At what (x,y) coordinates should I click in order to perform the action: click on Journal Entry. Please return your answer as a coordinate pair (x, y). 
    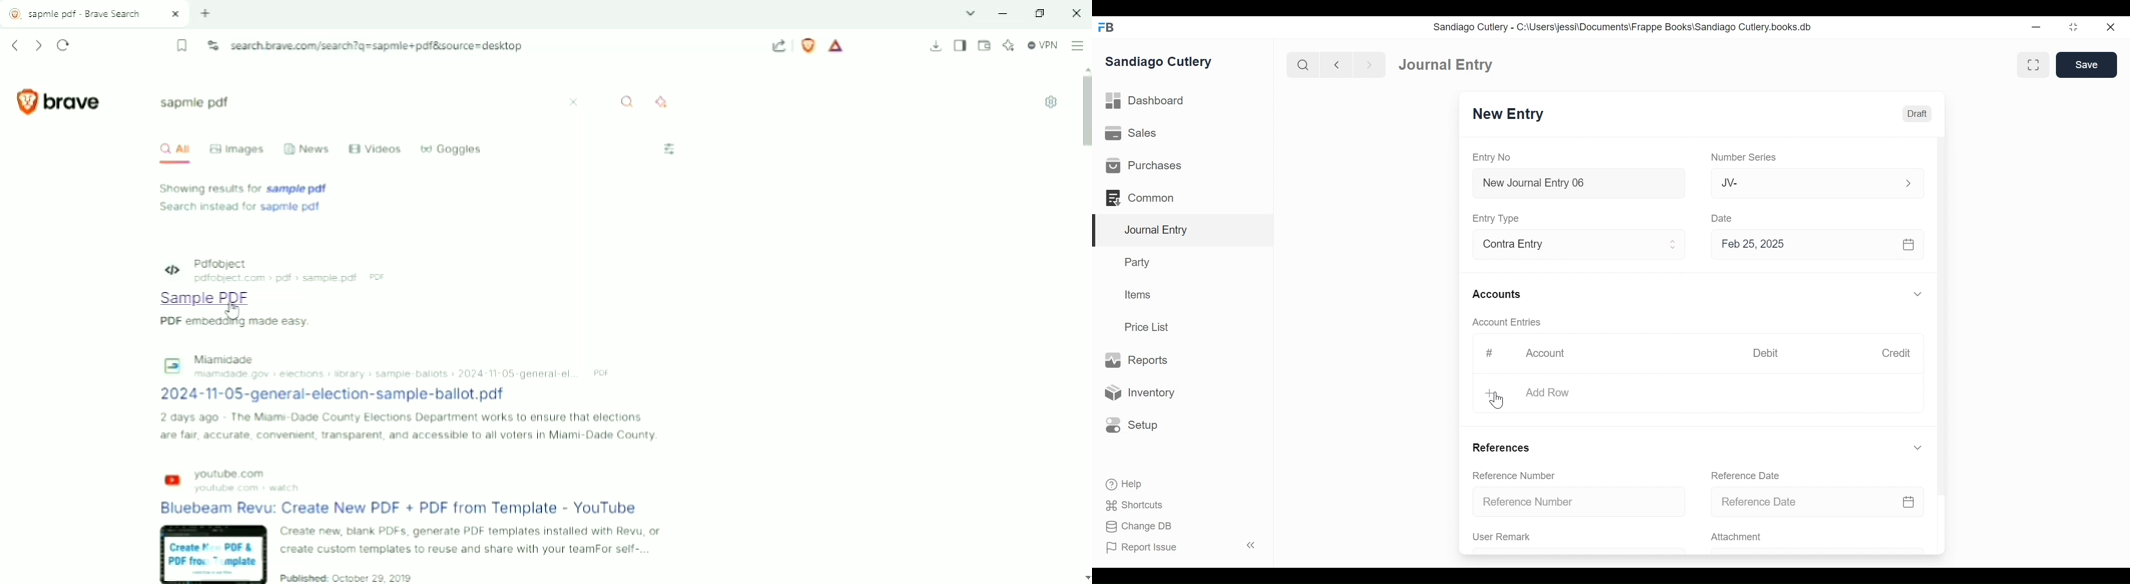
    Looking at the image, I should click on (1183, 231).